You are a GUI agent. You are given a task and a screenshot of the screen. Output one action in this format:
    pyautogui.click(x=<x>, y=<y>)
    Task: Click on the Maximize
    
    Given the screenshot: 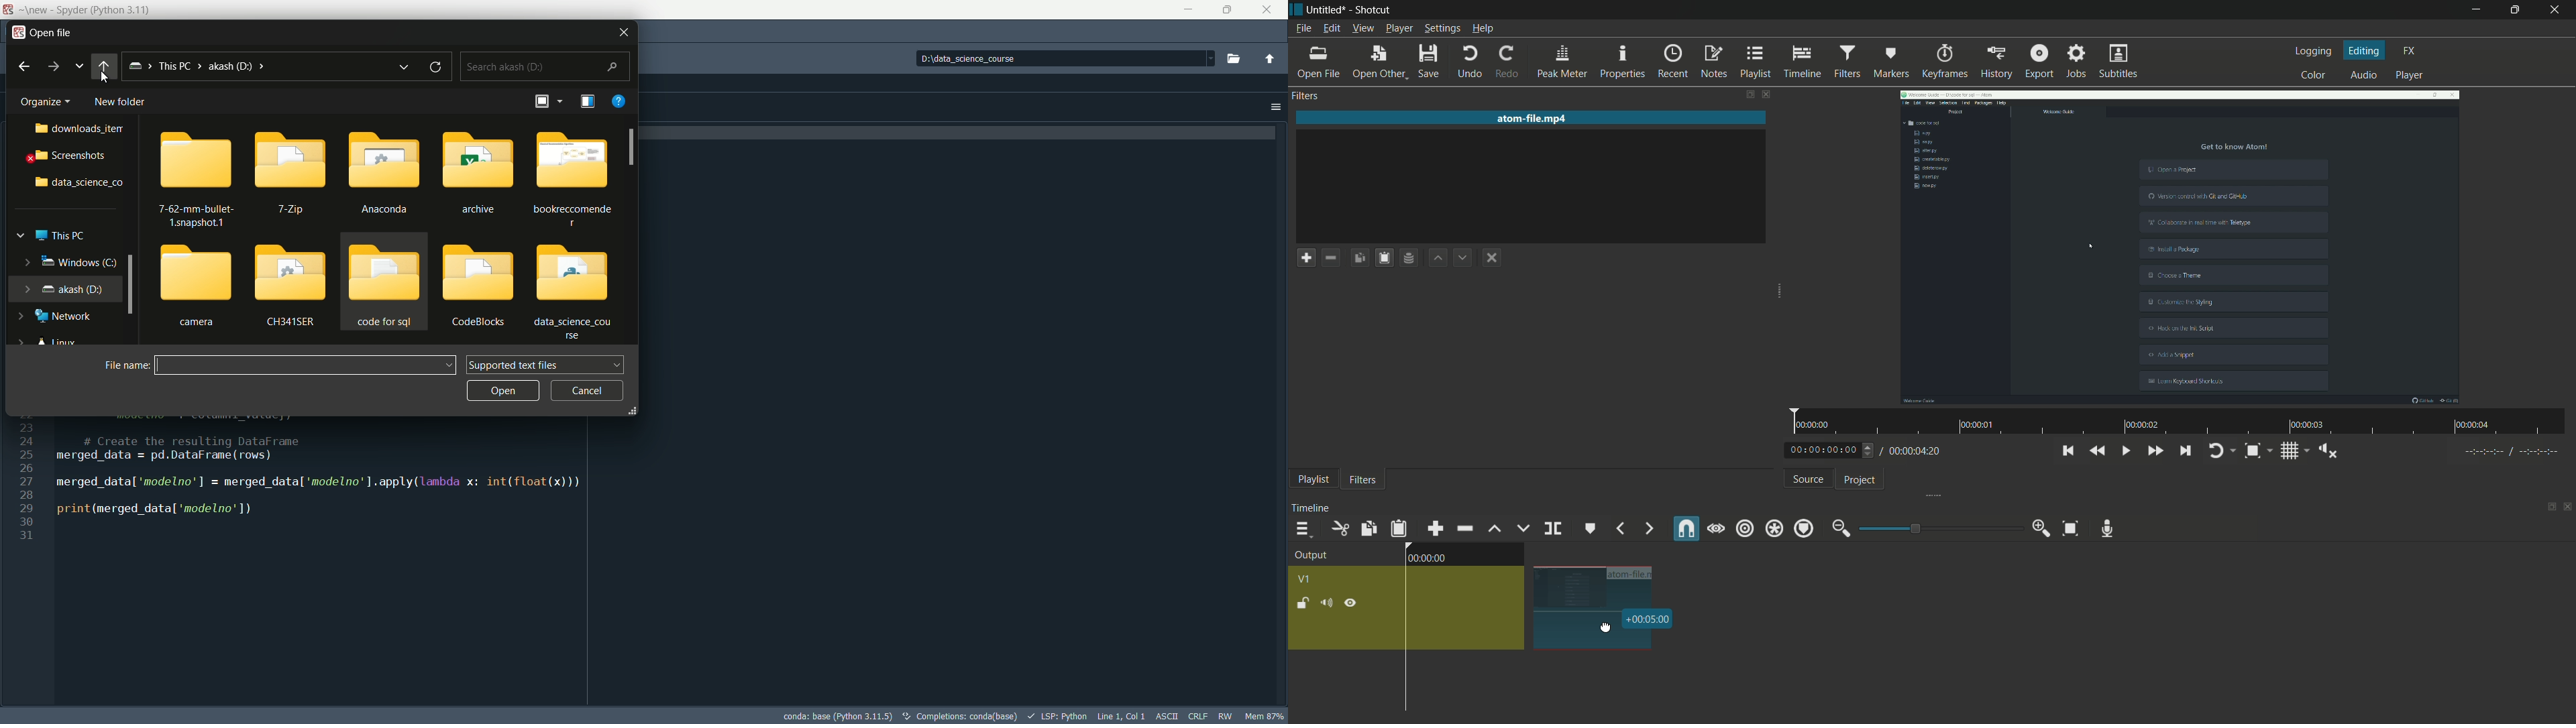 What is the action you would take?
    pyautogui.click(x=1227, y=9)
    